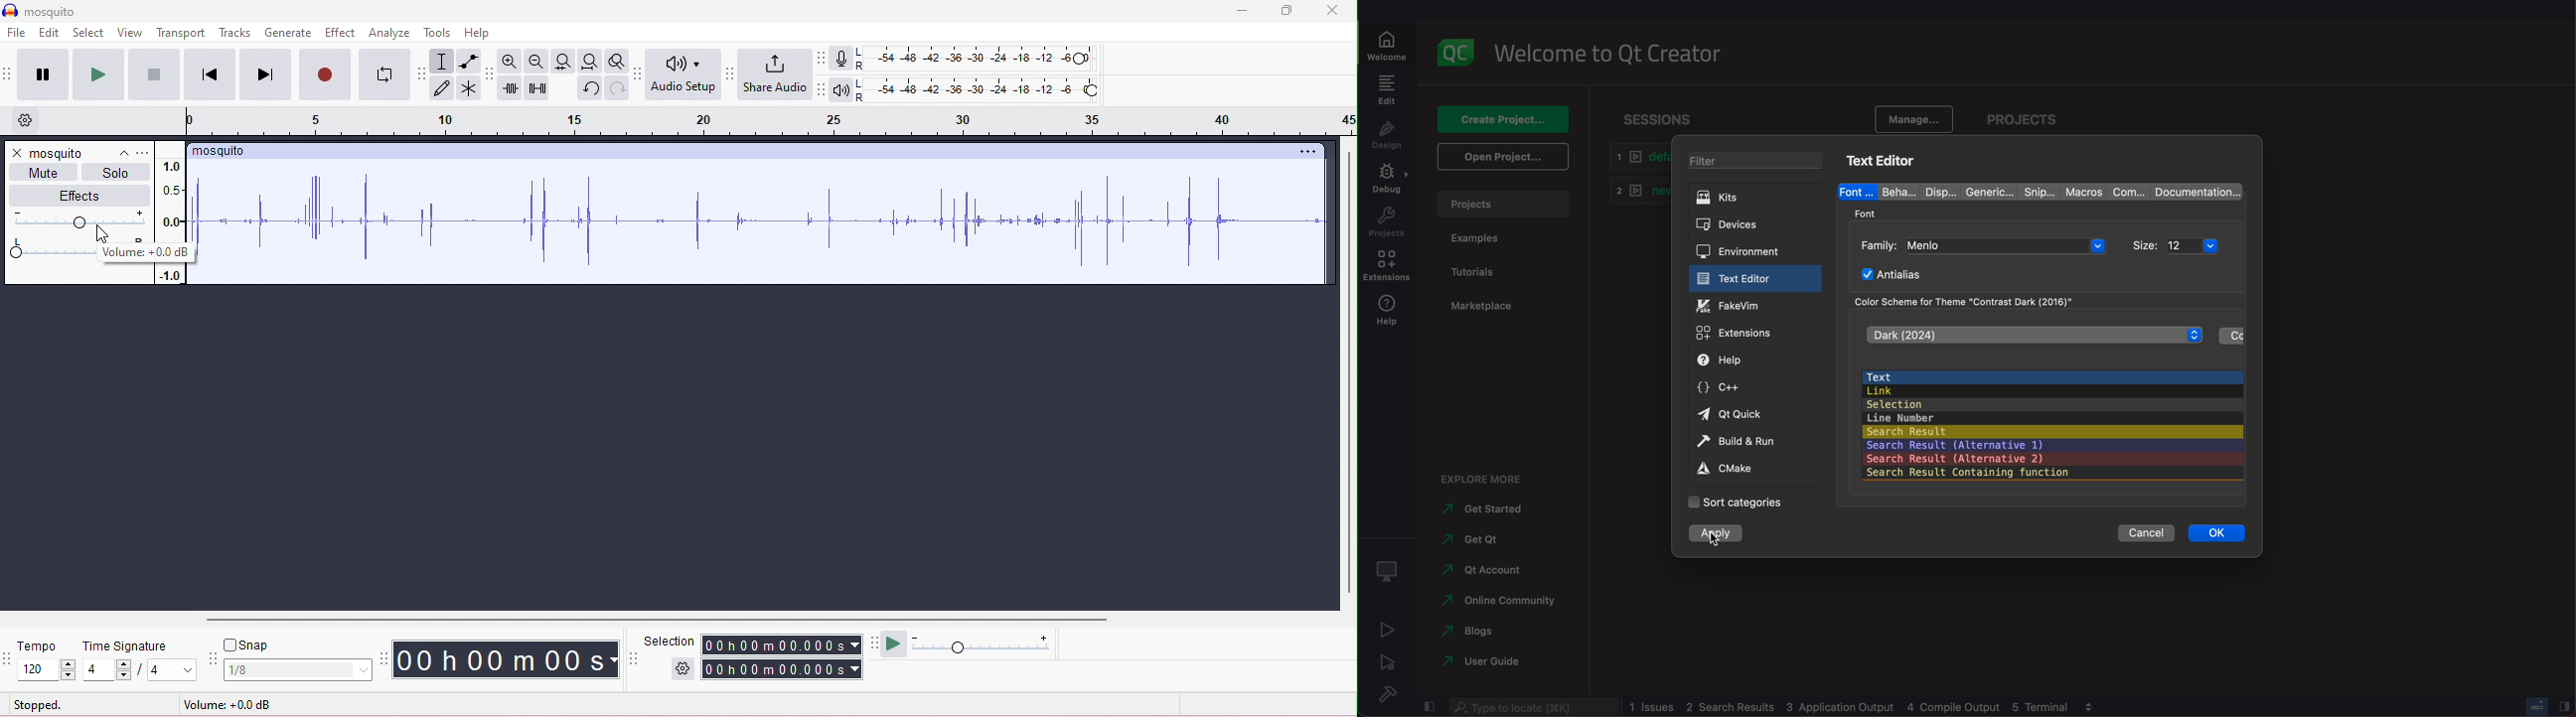 Image resolution: width=2576 pixels, height=728 pixels. Describe the element at coordinates (1468, 632) in the screenshot. I see `blogs` at that location.